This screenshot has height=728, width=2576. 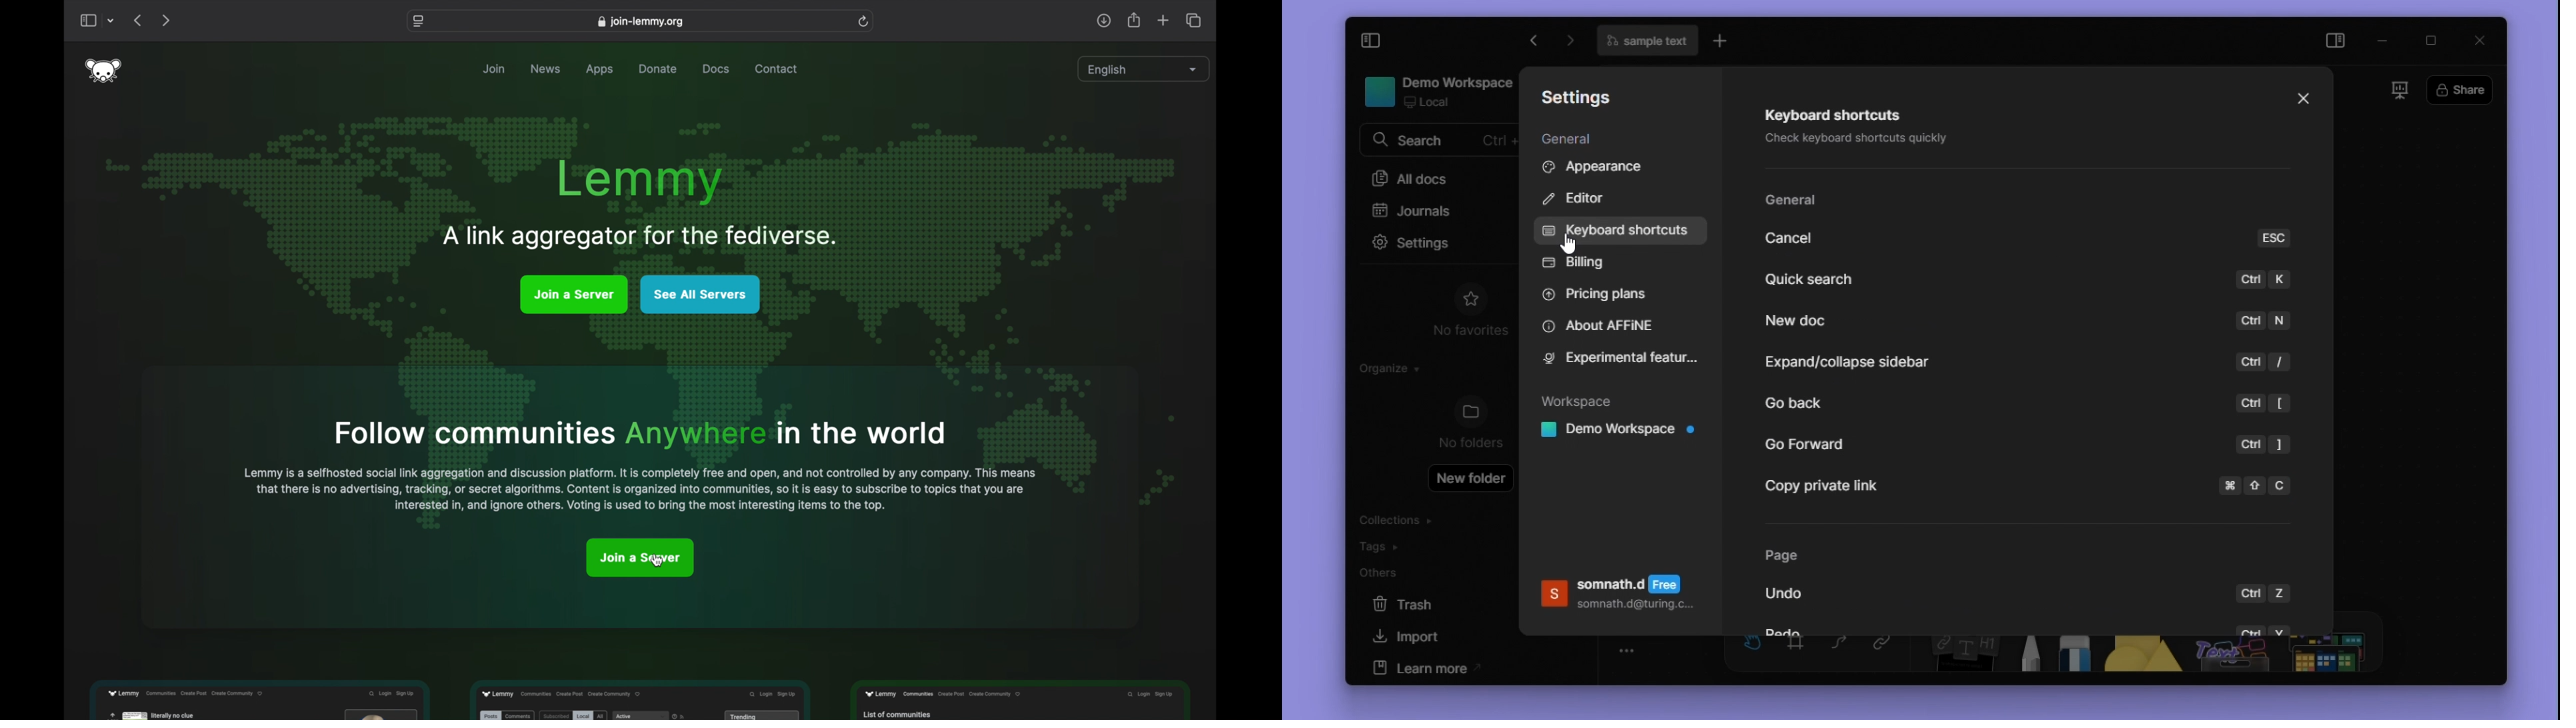 What do you see at coordinates (1819, 489) in the screenshot?
I see `Copy private link` at bounding box center [1819, 489].